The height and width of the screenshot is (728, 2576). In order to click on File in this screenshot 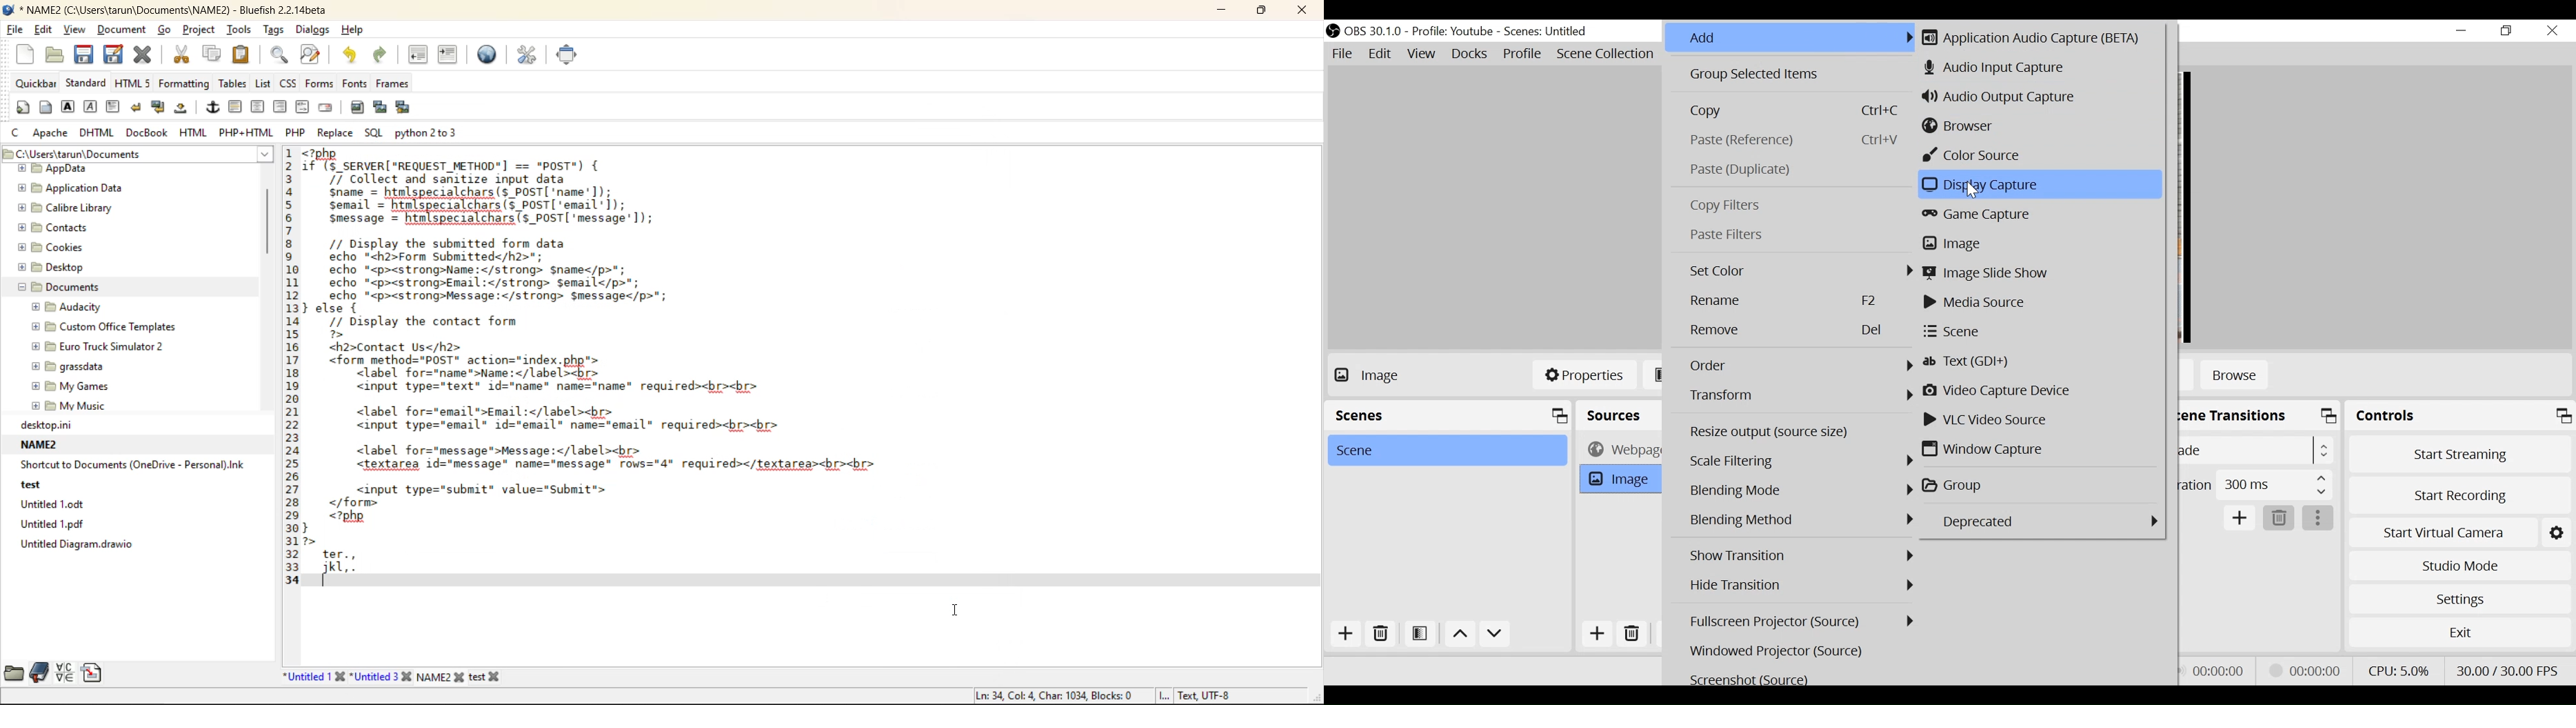, I will do `click(1343, 54)`.